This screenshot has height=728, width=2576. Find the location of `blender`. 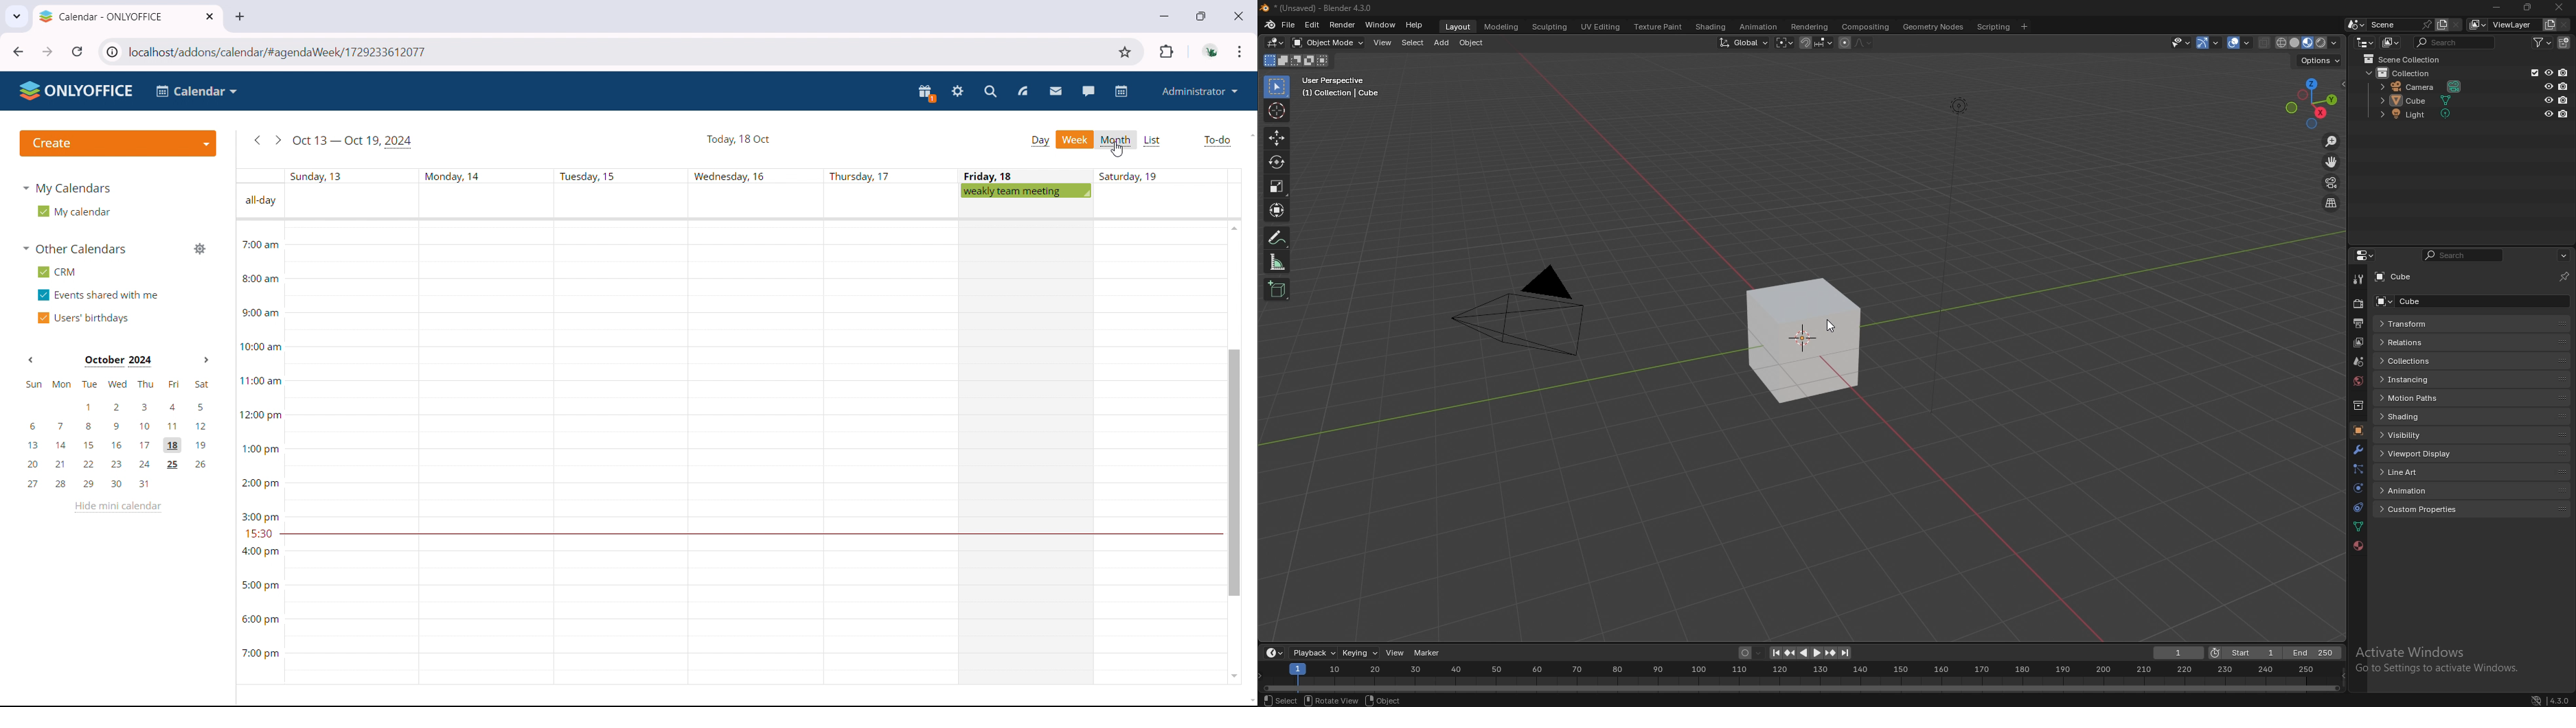

blender is located at coordinates (1270, 23).